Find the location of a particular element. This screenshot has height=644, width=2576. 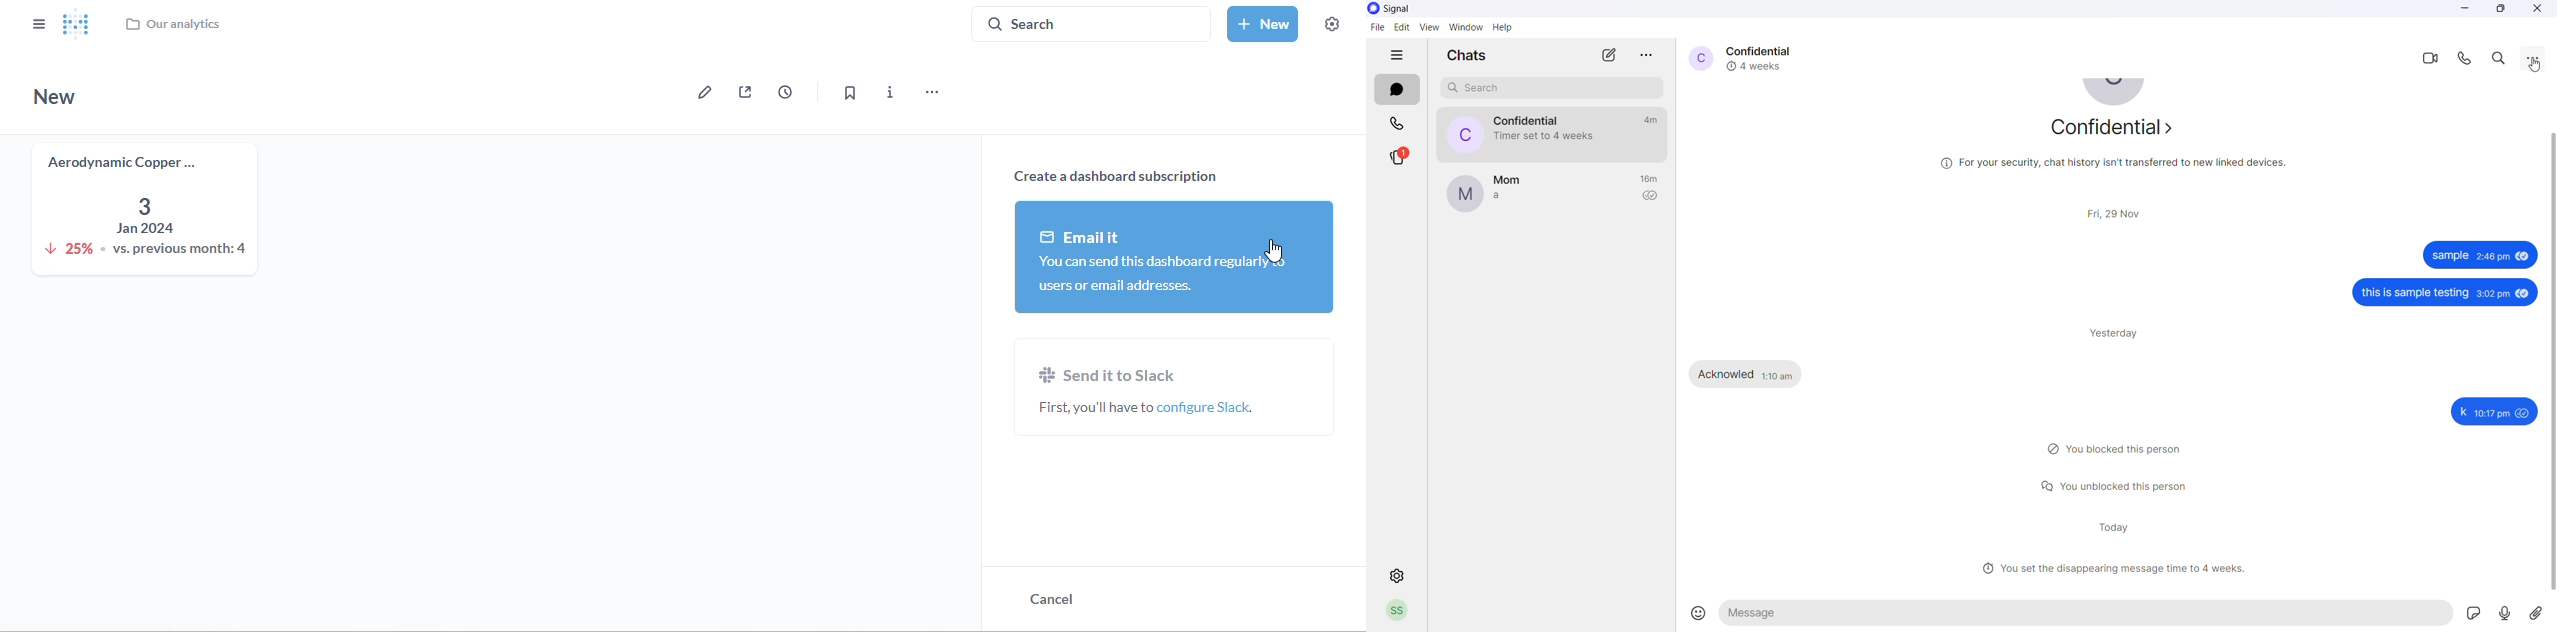

new is located at coordinates (55, 96).